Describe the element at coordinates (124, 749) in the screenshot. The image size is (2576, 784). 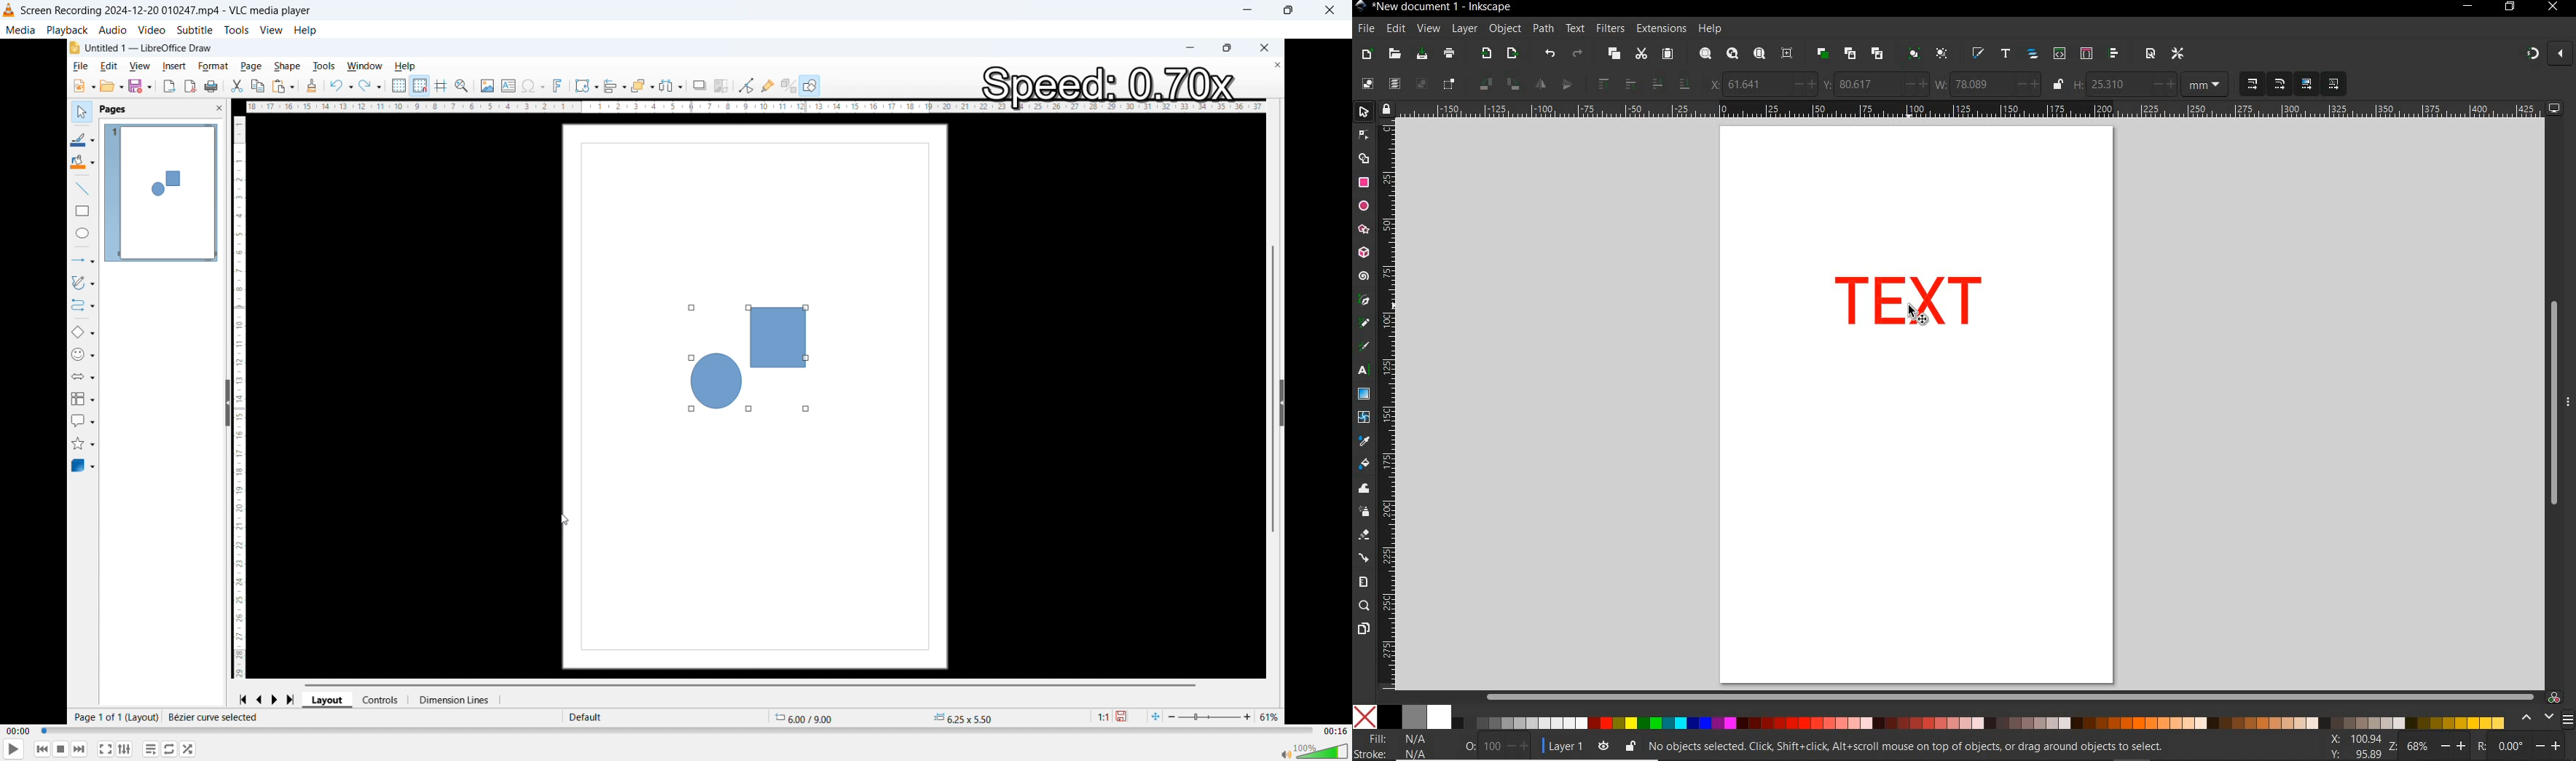
I see `Show advanced settings ` at that location.